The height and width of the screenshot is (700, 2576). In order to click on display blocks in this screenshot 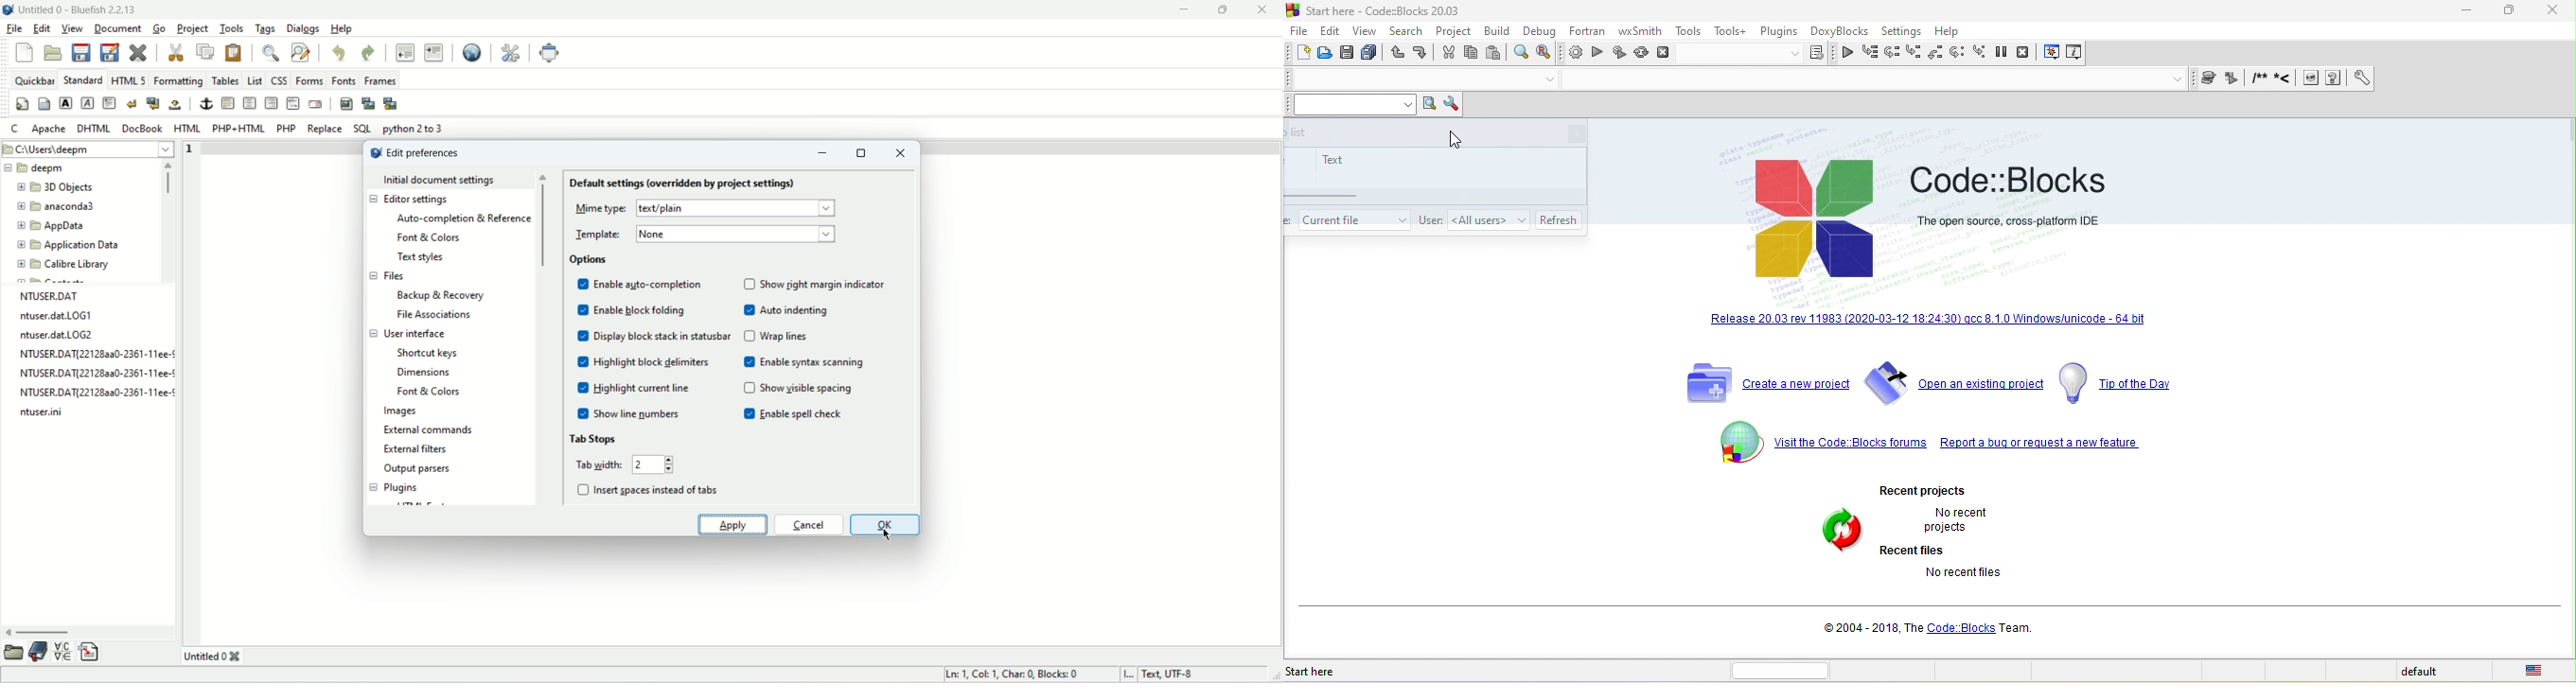, I will do `click(663, 335)`.